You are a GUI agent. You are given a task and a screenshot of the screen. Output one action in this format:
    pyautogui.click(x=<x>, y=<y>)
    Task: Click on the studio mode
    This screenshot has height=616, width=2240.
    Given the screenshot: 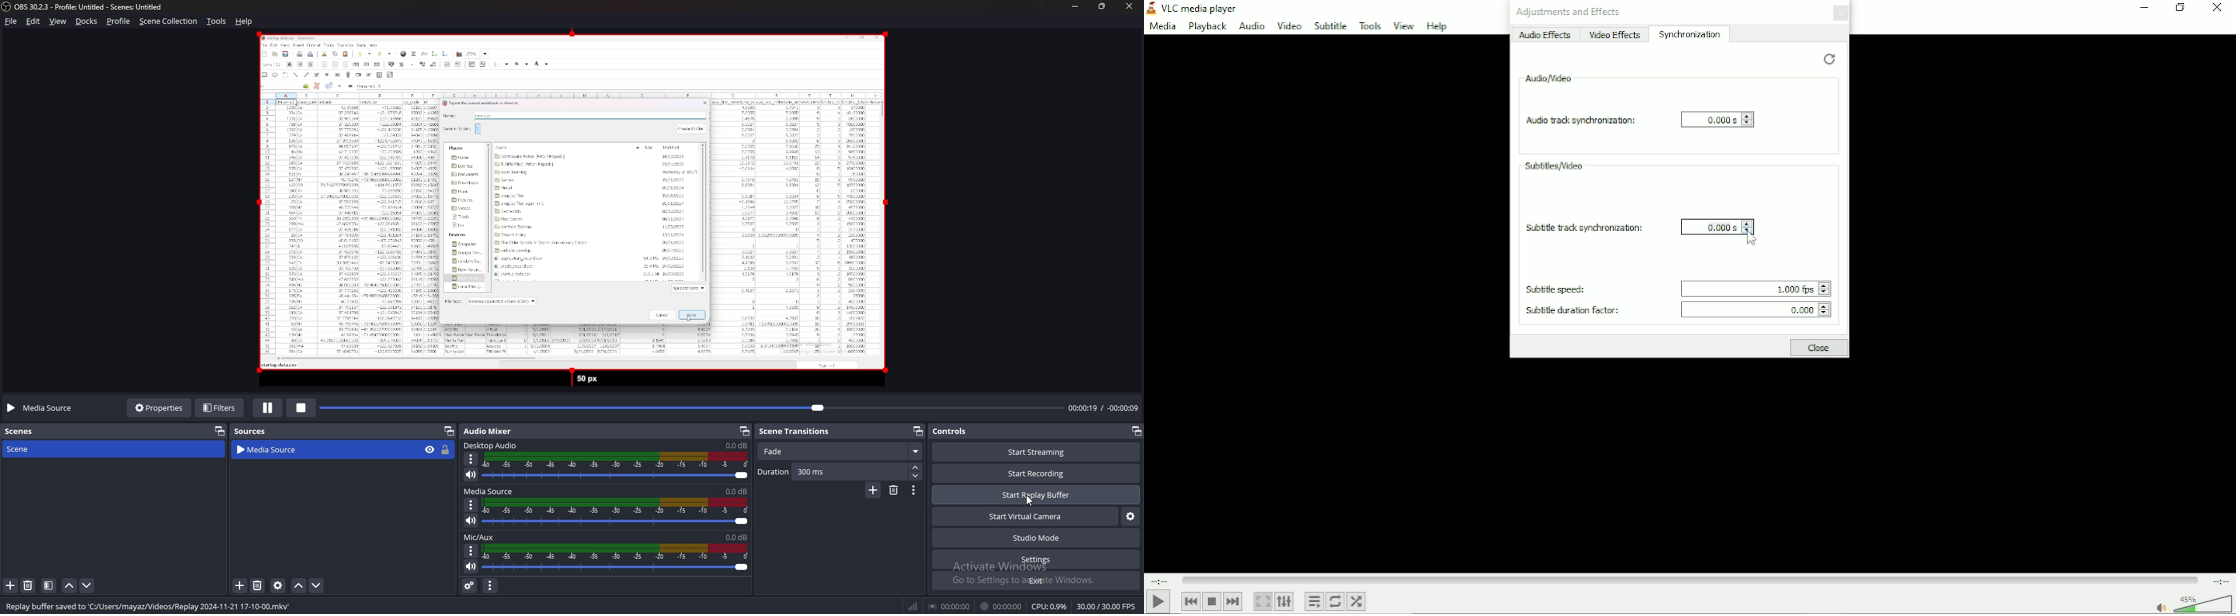 What is the action you would take?
    pyautogui.click(x=1036, y=538)
    